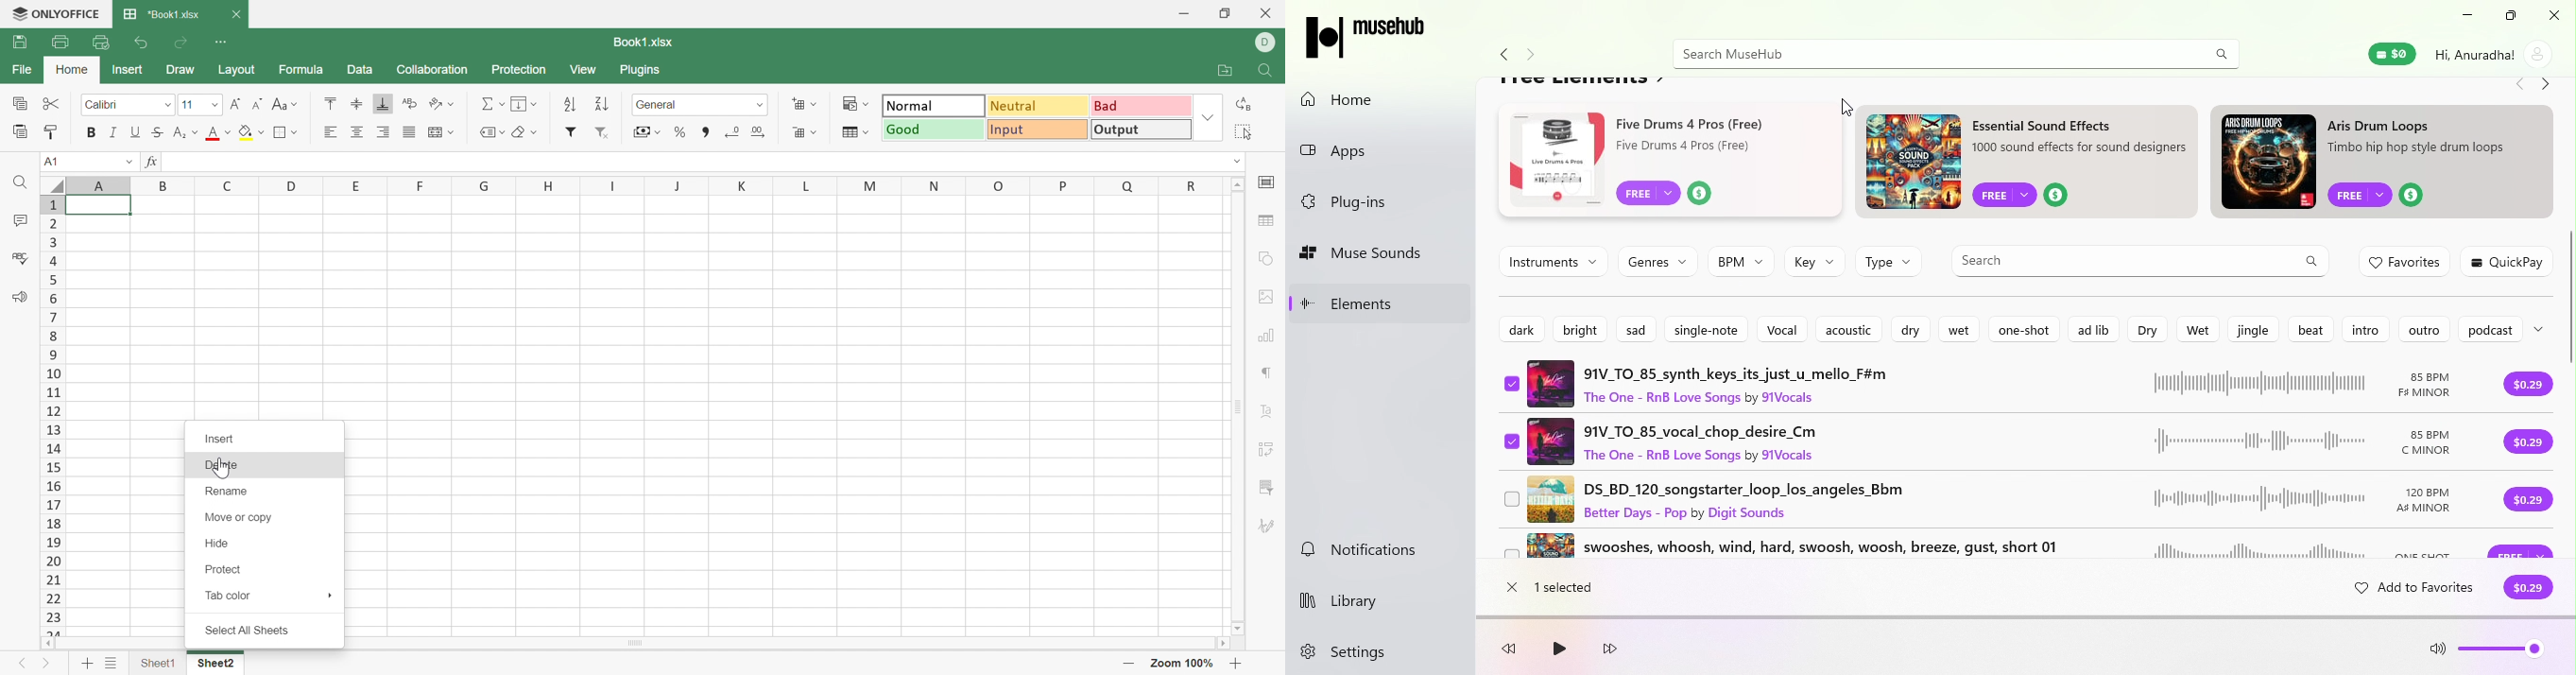 This screenshot has height=700, width=2576. Describe the element at coordinates (1269, 223) in the screenshot. I see `table settings` at that location.